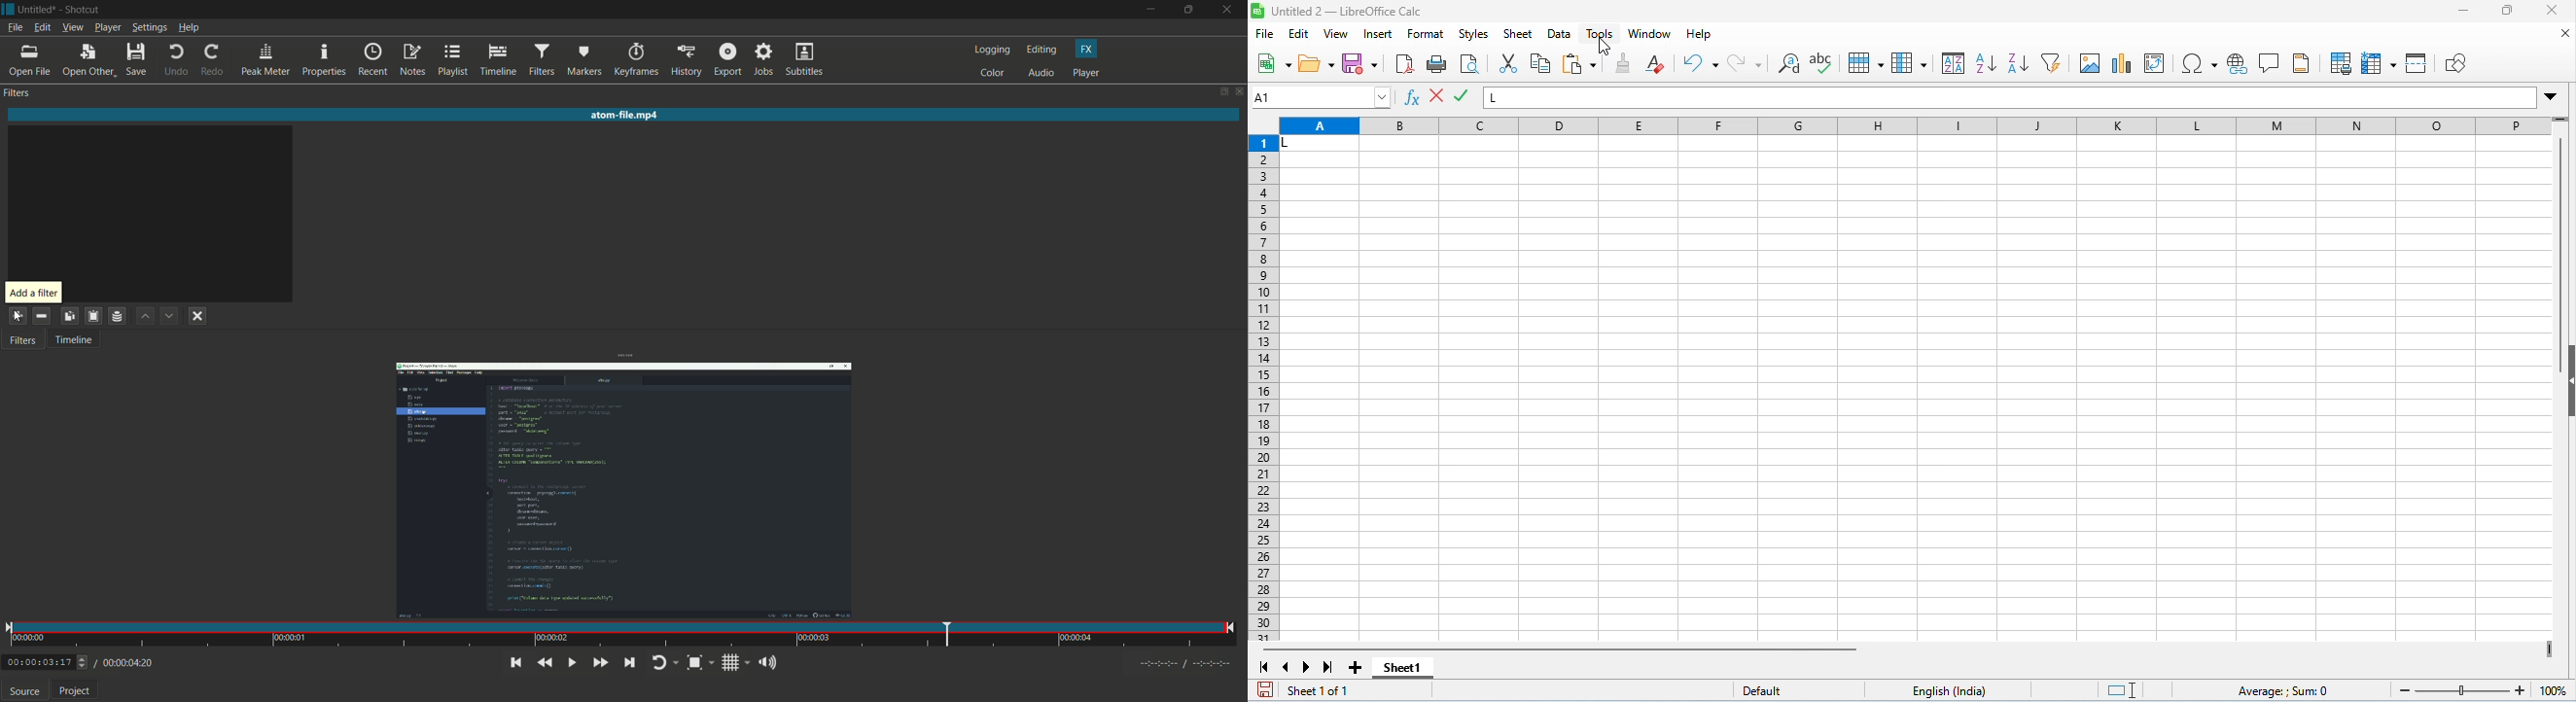  What do you see at coordinates (1300, 35) in the screenshot?
I see `edit` at bounding box center [1300, 35].